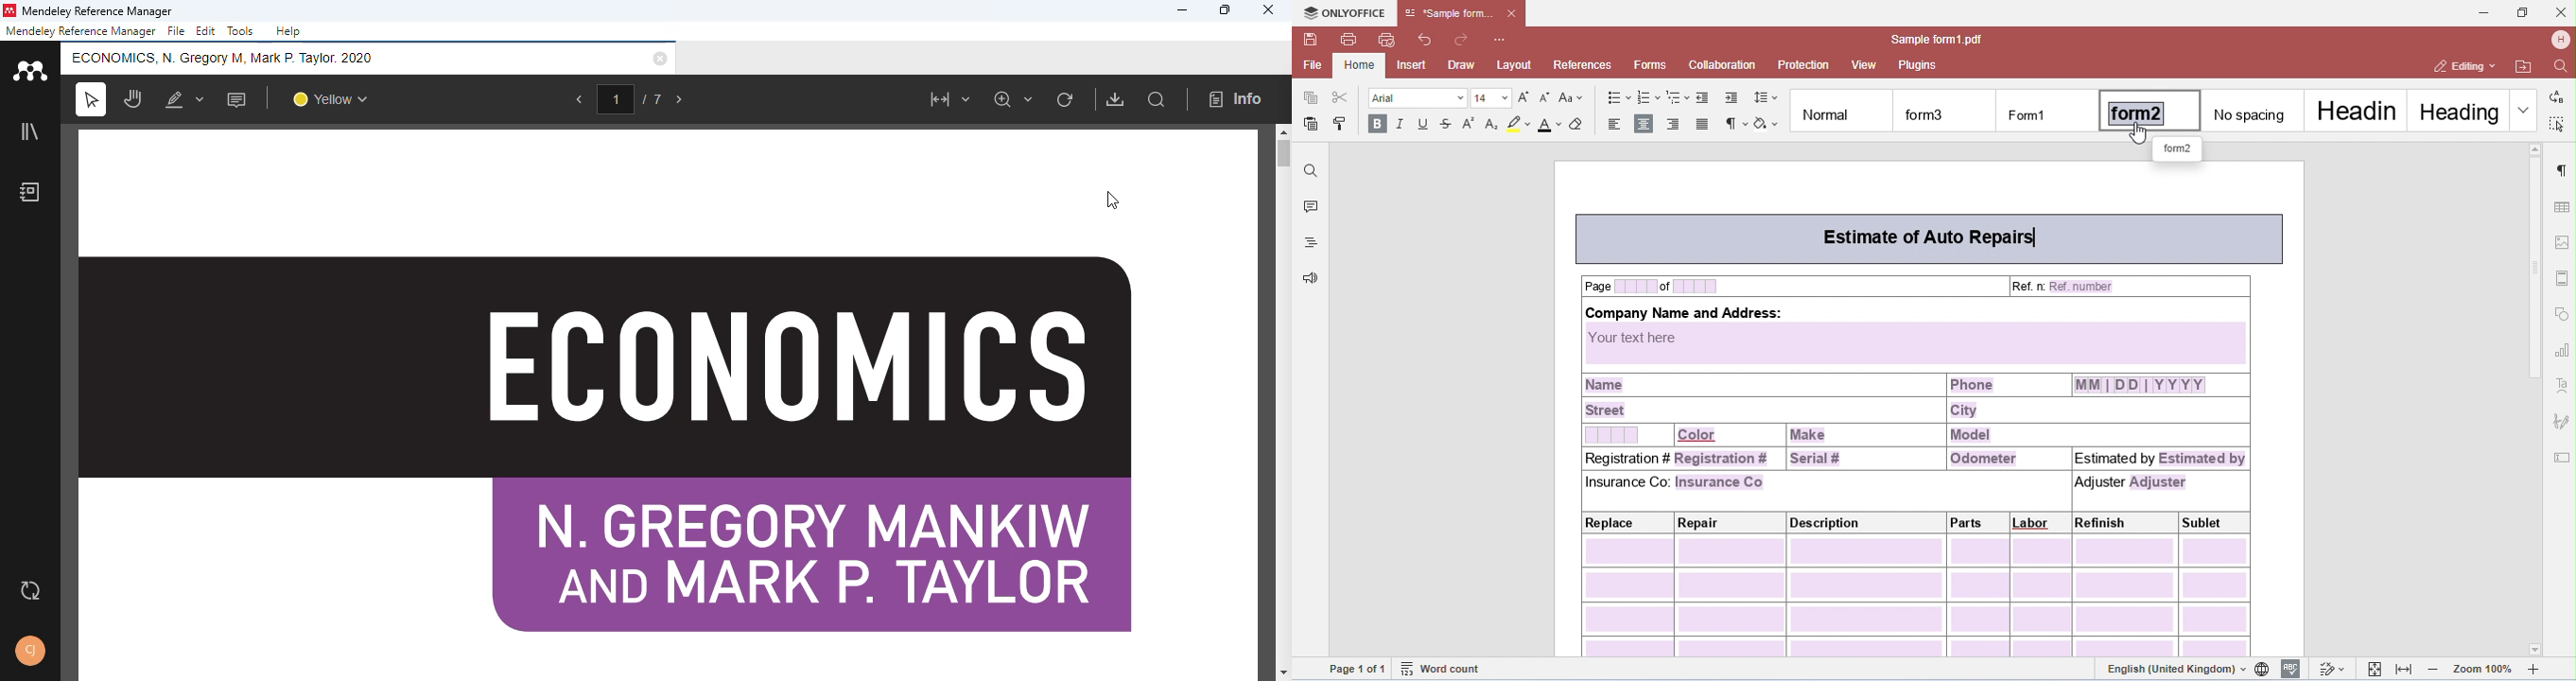 Image resolution: width=2576 pixels, height=700 pixels. Describe the element at coordinates (28, 131) in the screenshot. I see `library` at that location.